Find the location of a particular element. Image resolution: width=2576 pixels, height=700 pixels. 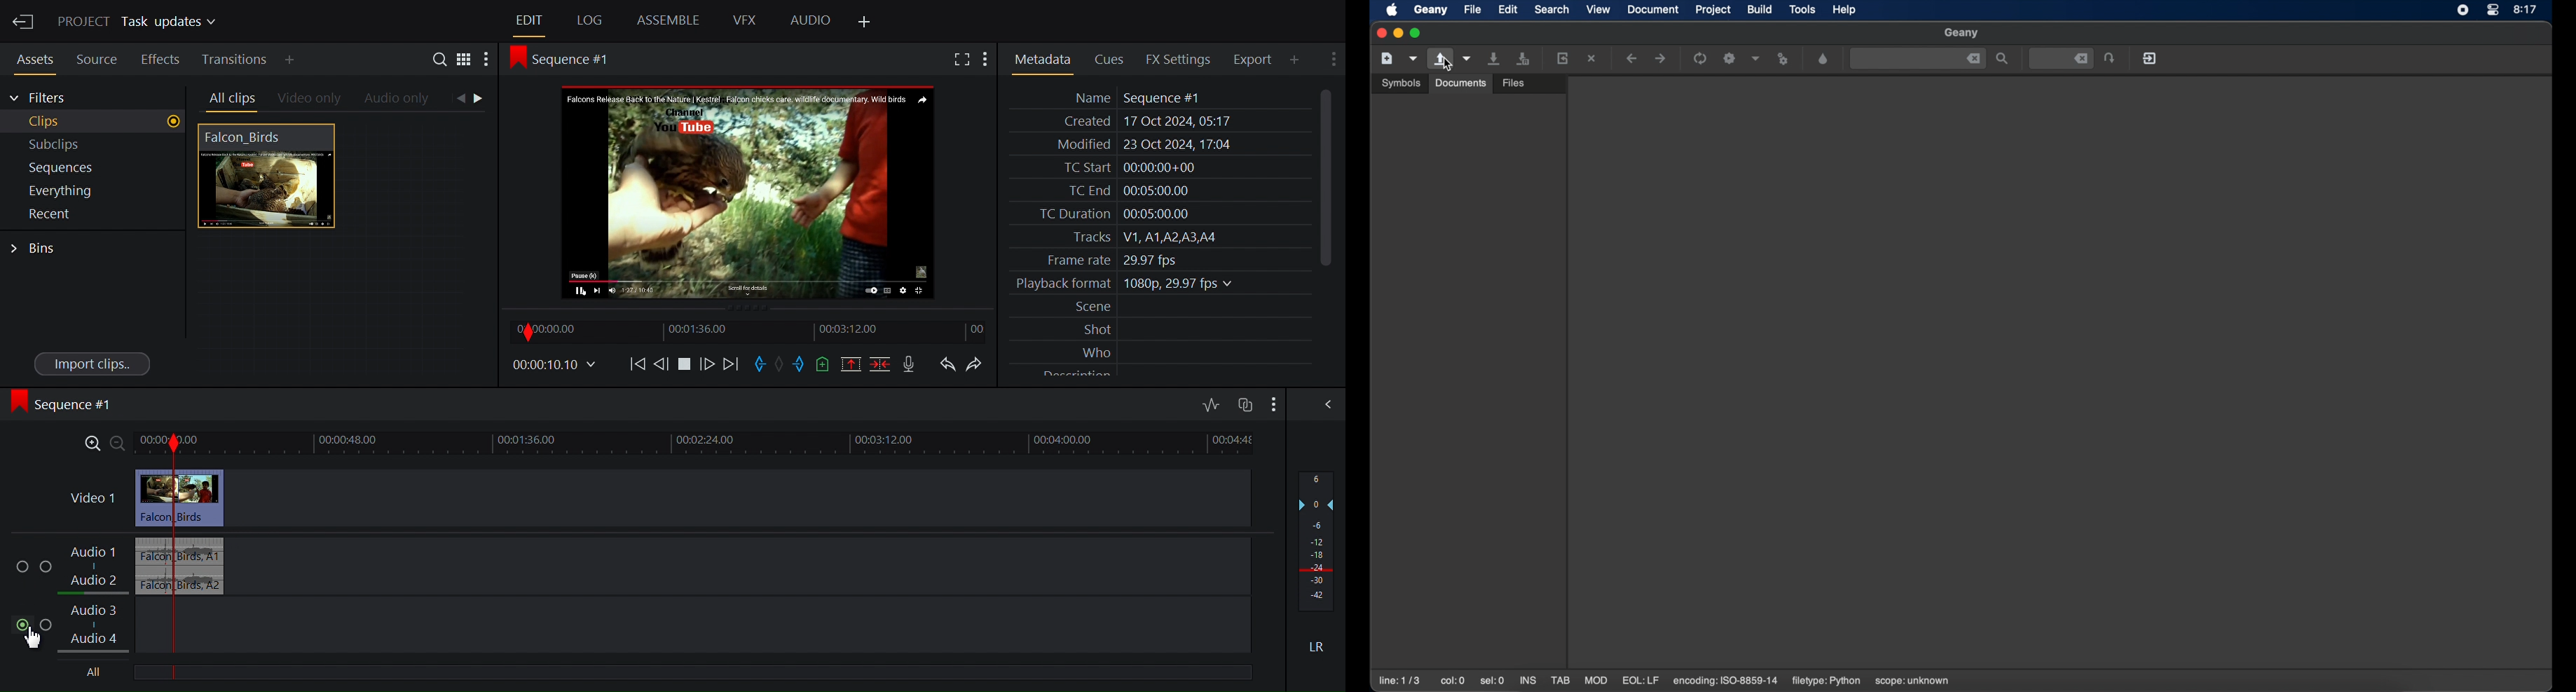

filetype: python is located at coordinates (1826, 681).